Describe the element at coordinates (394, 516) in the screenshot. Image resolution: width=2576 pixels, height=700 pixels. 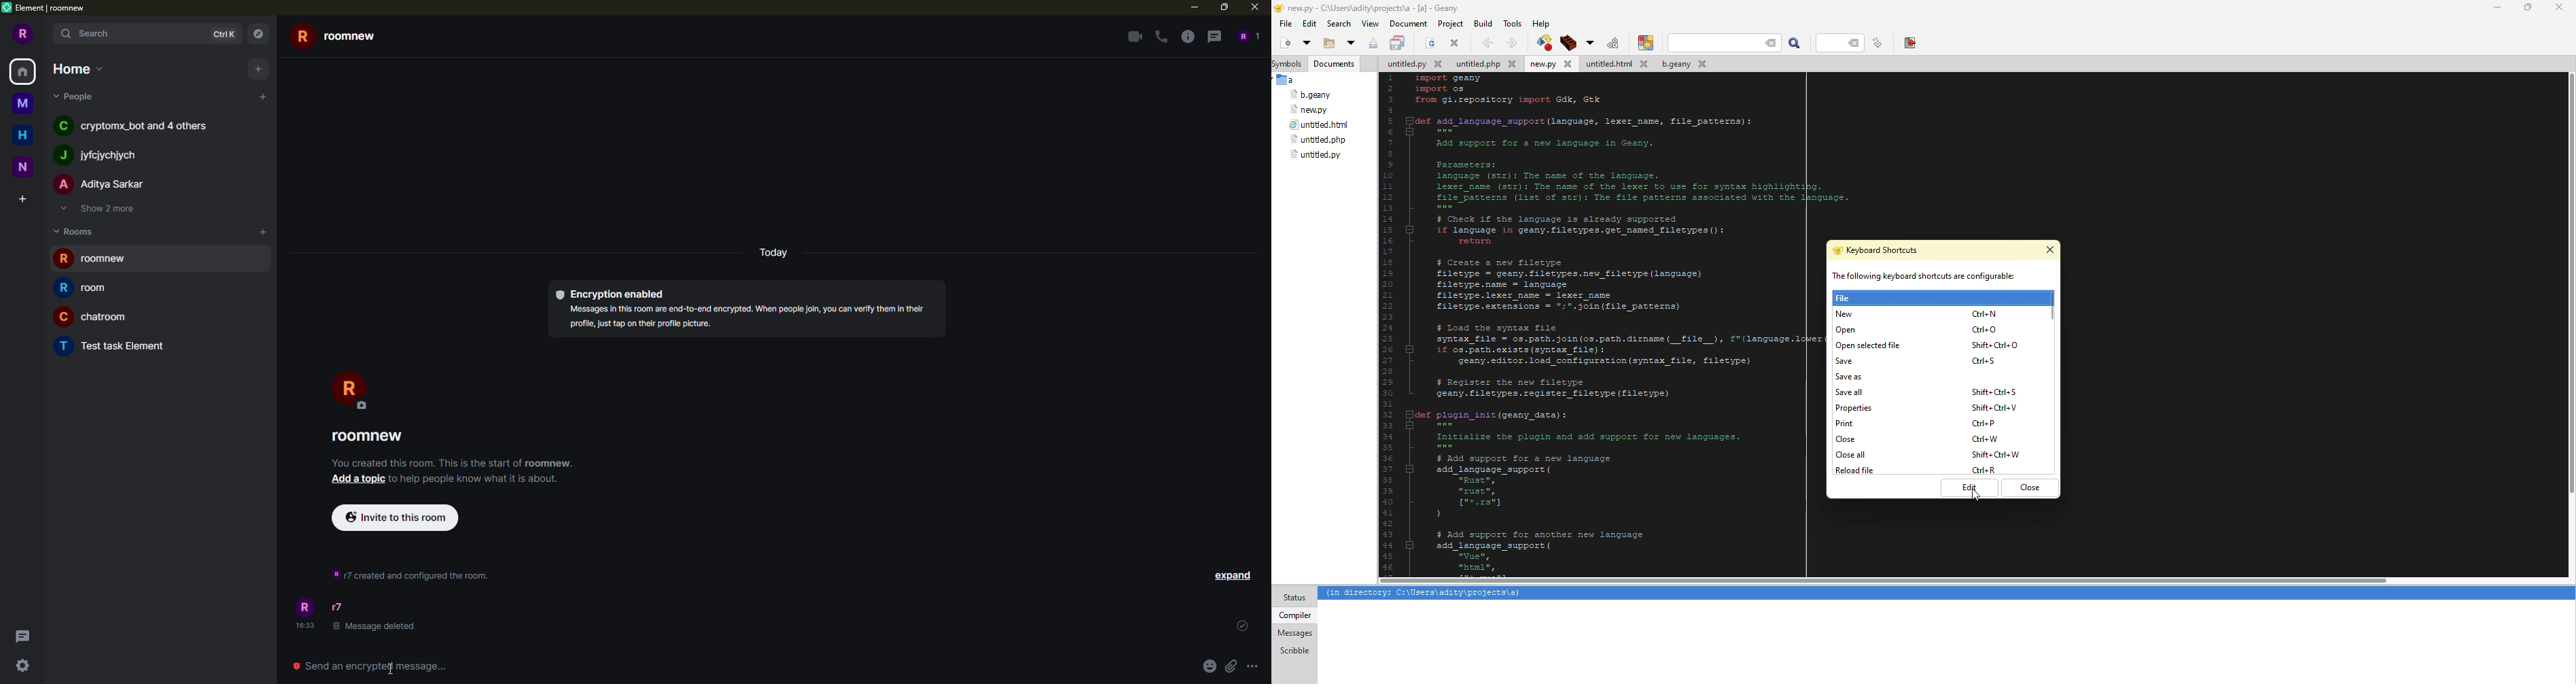
I see `invite to this room` at that location.